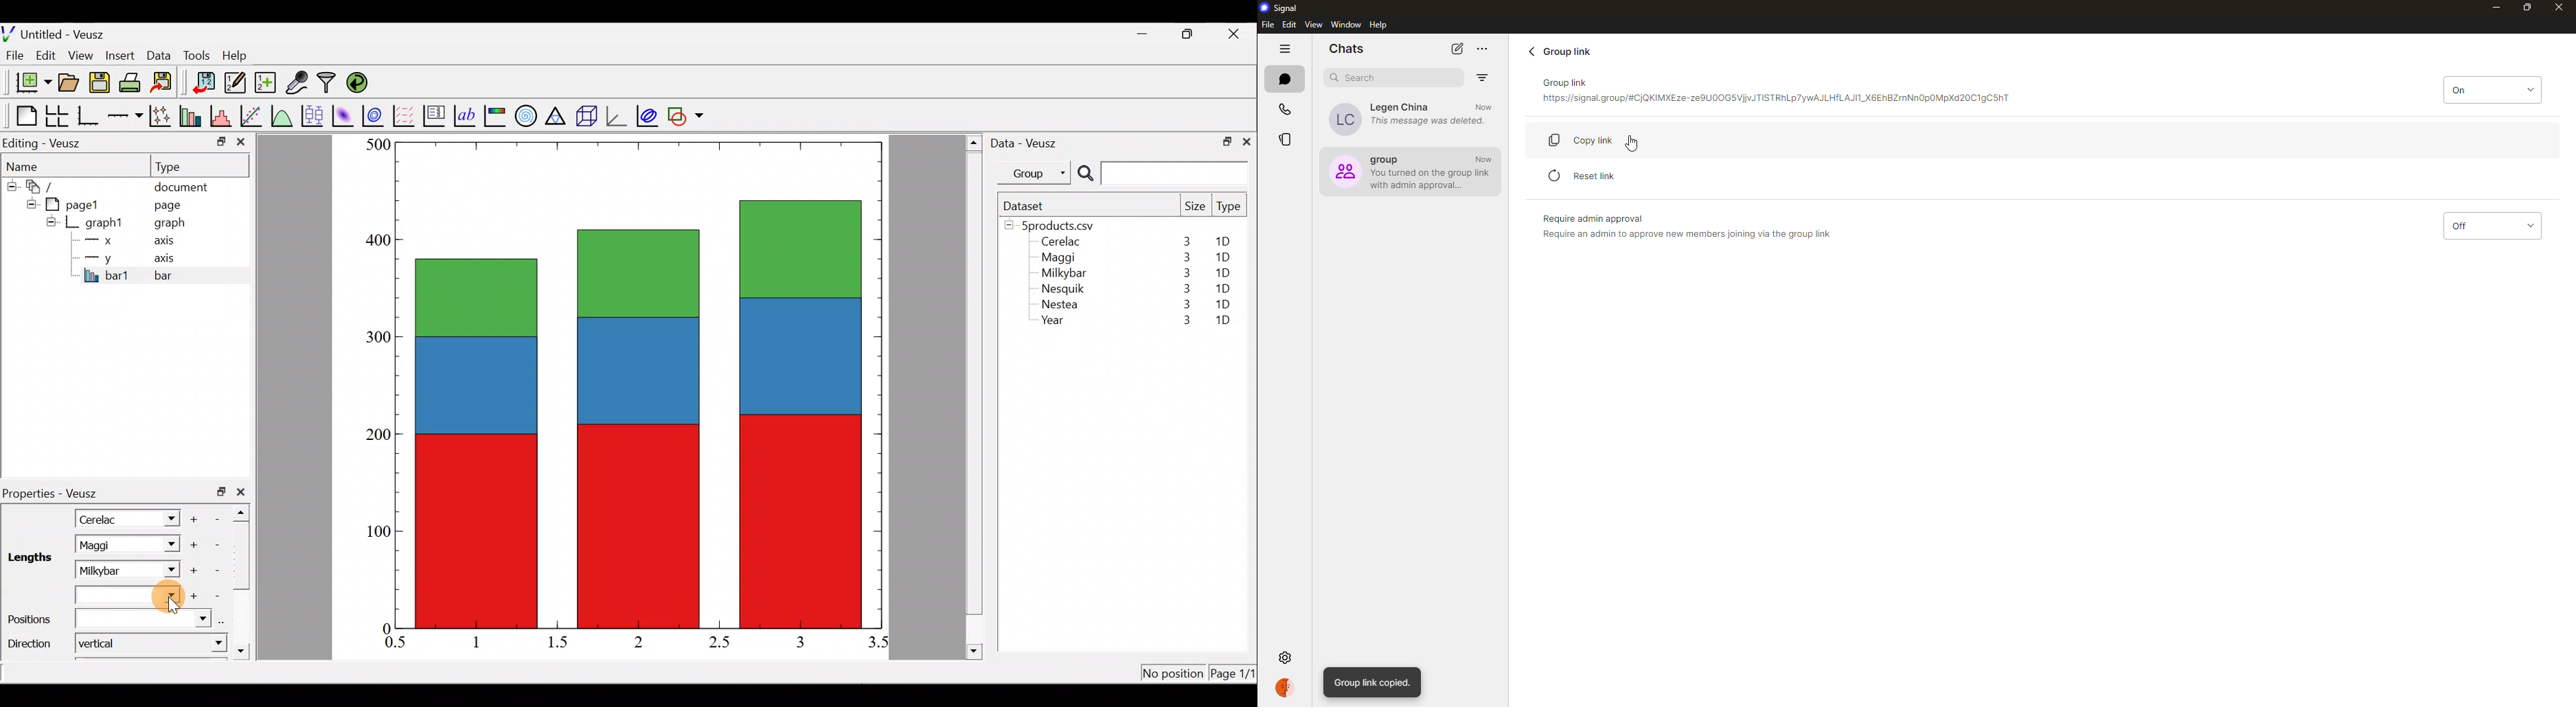 This screenshot has width=2576, height=728. Describe the element at coordinates (1058, 242) in the screenshot. I see `Cerelac` at that location.